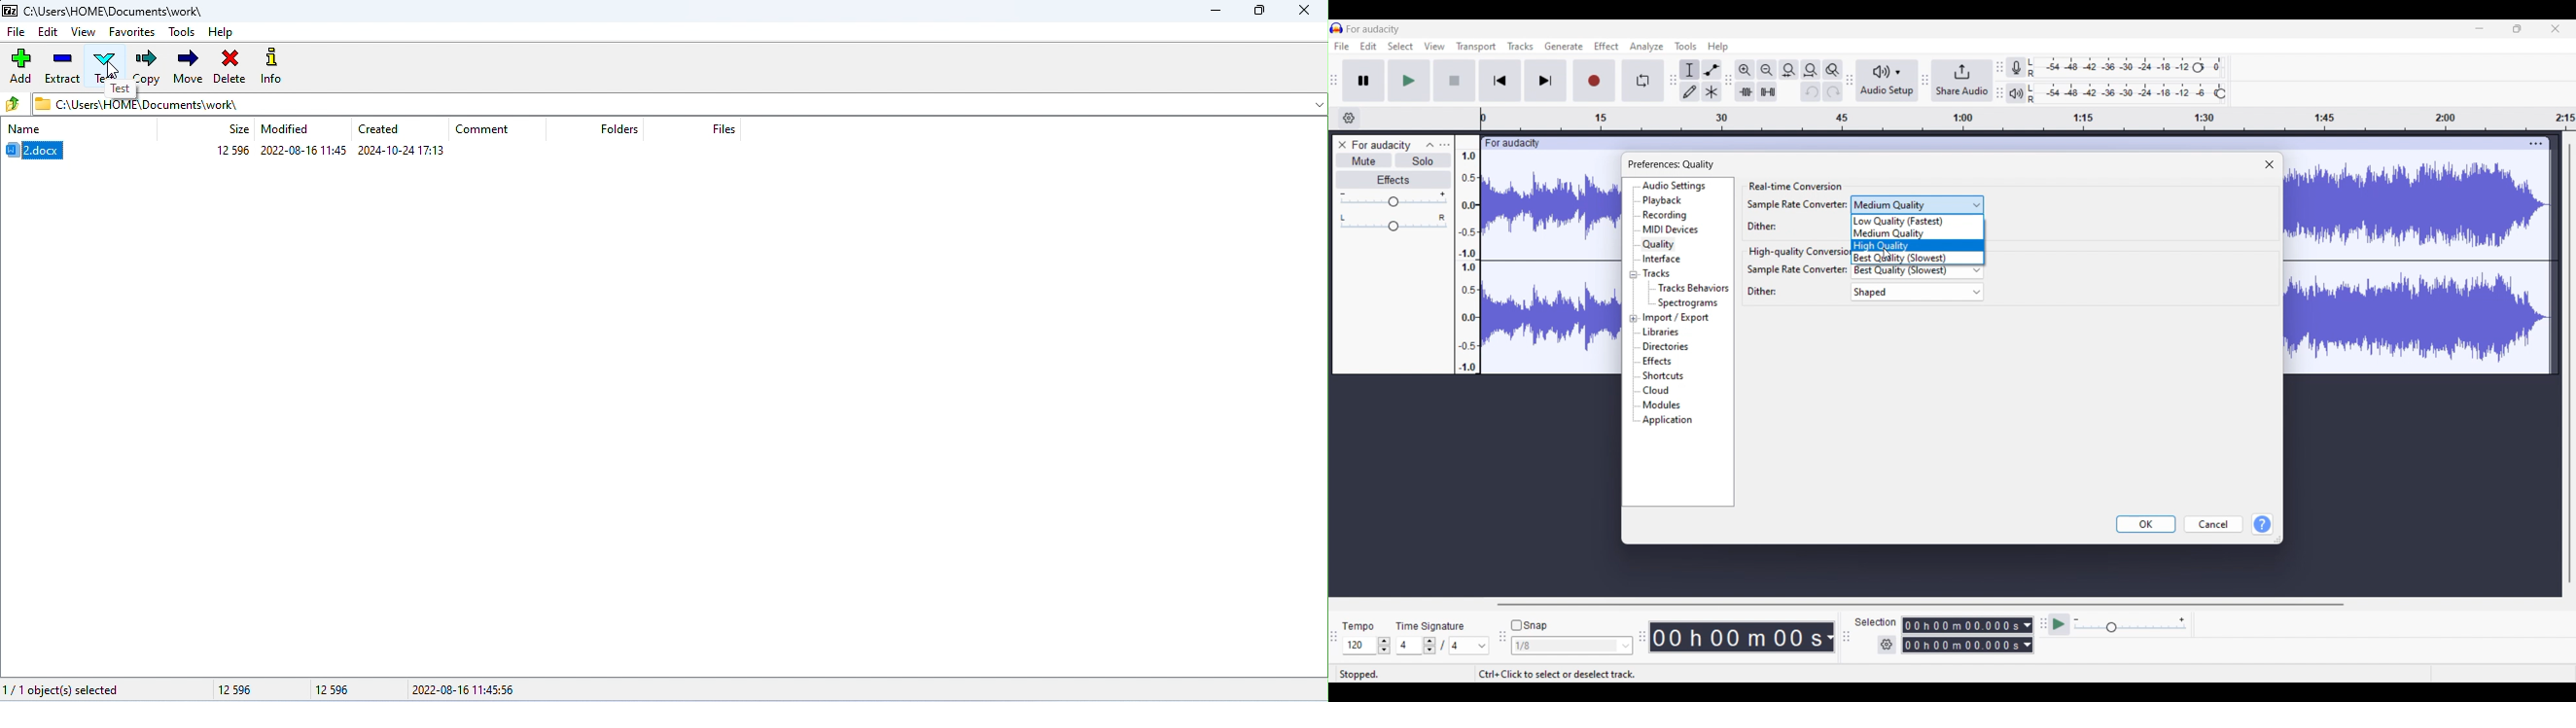  I want to click on Playback, so click(1663, 200).